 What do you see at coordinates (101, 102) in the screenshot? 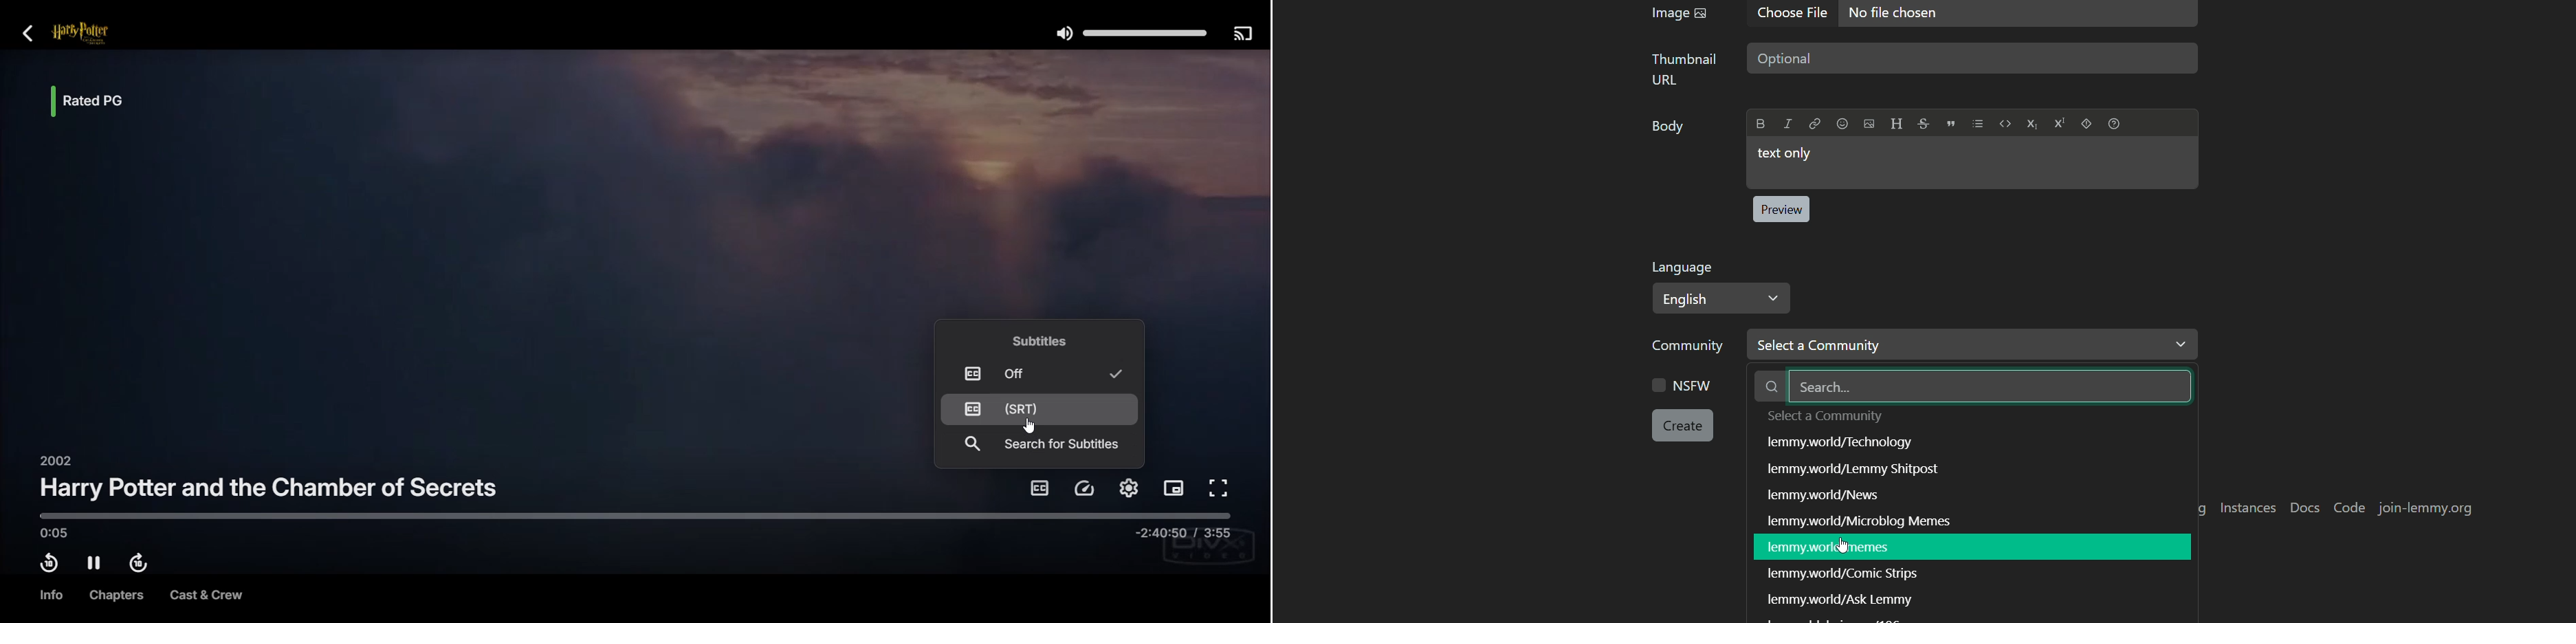
I see `Rated PG` at bounding box center [101, 102].